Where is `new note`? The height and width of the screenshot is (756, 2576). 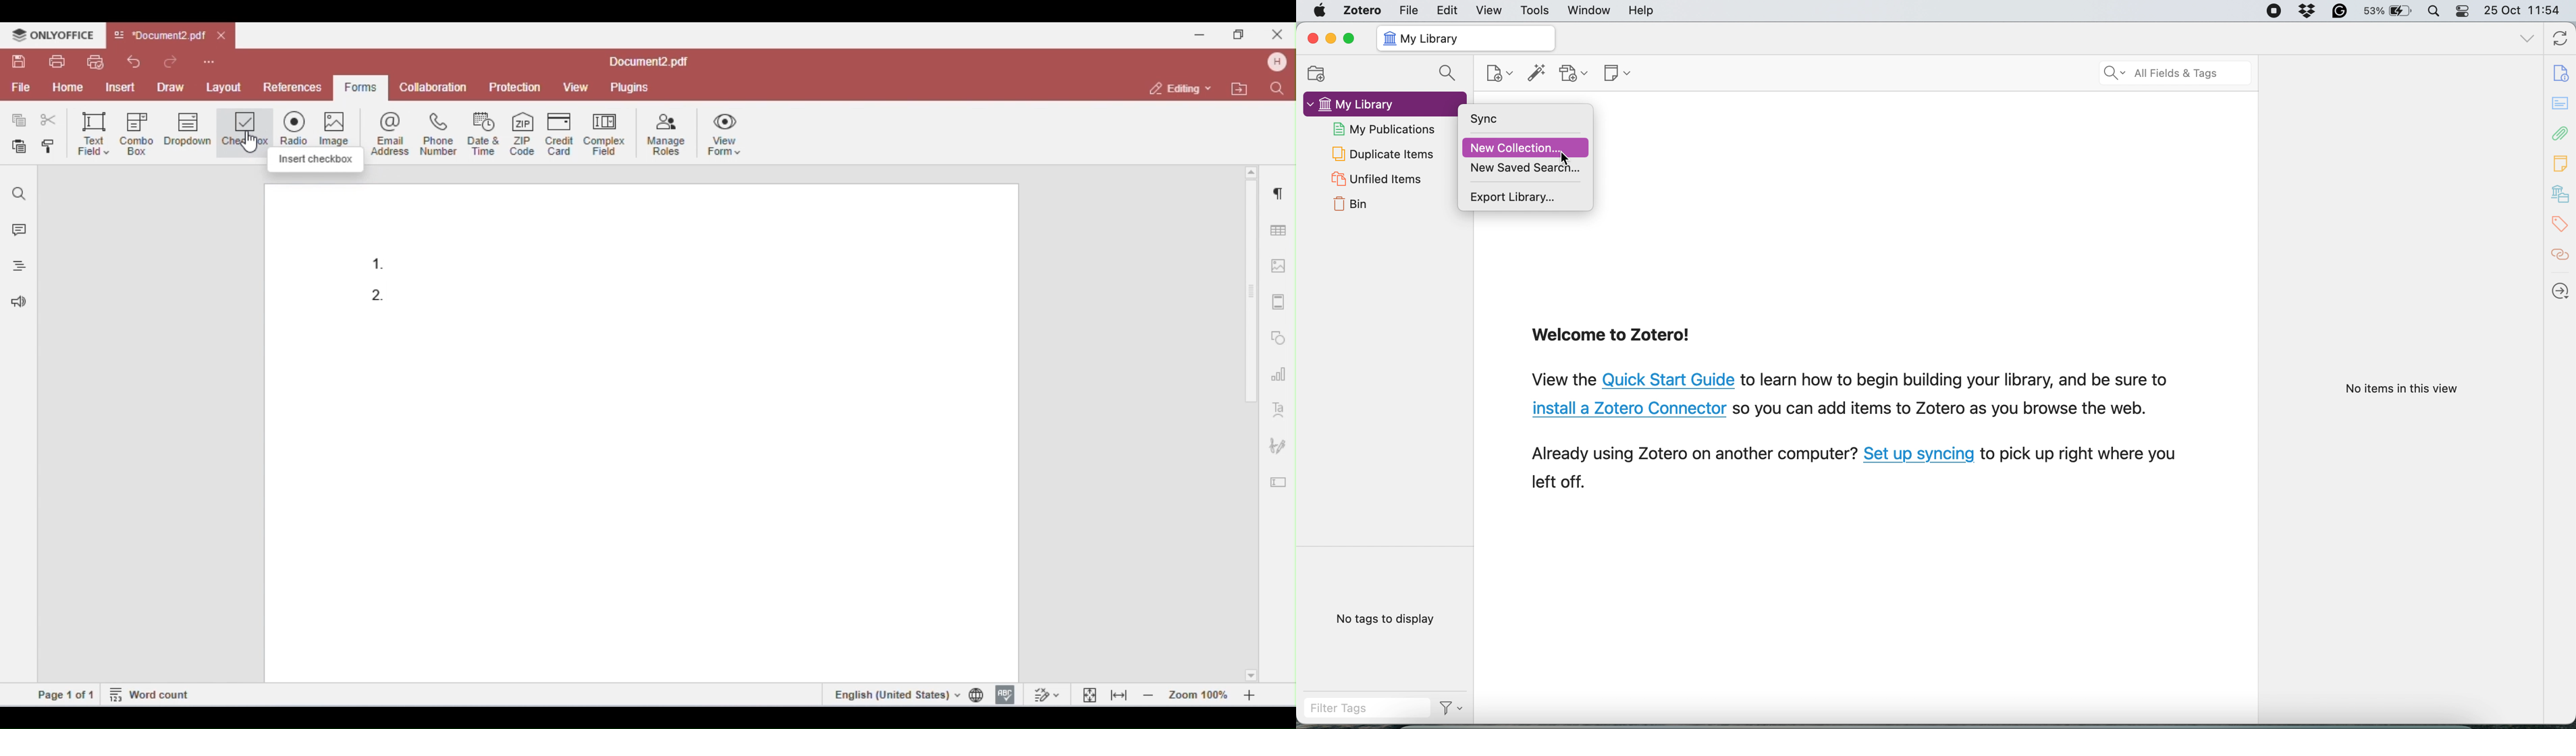
new note is located at coordinates (1617, 74).